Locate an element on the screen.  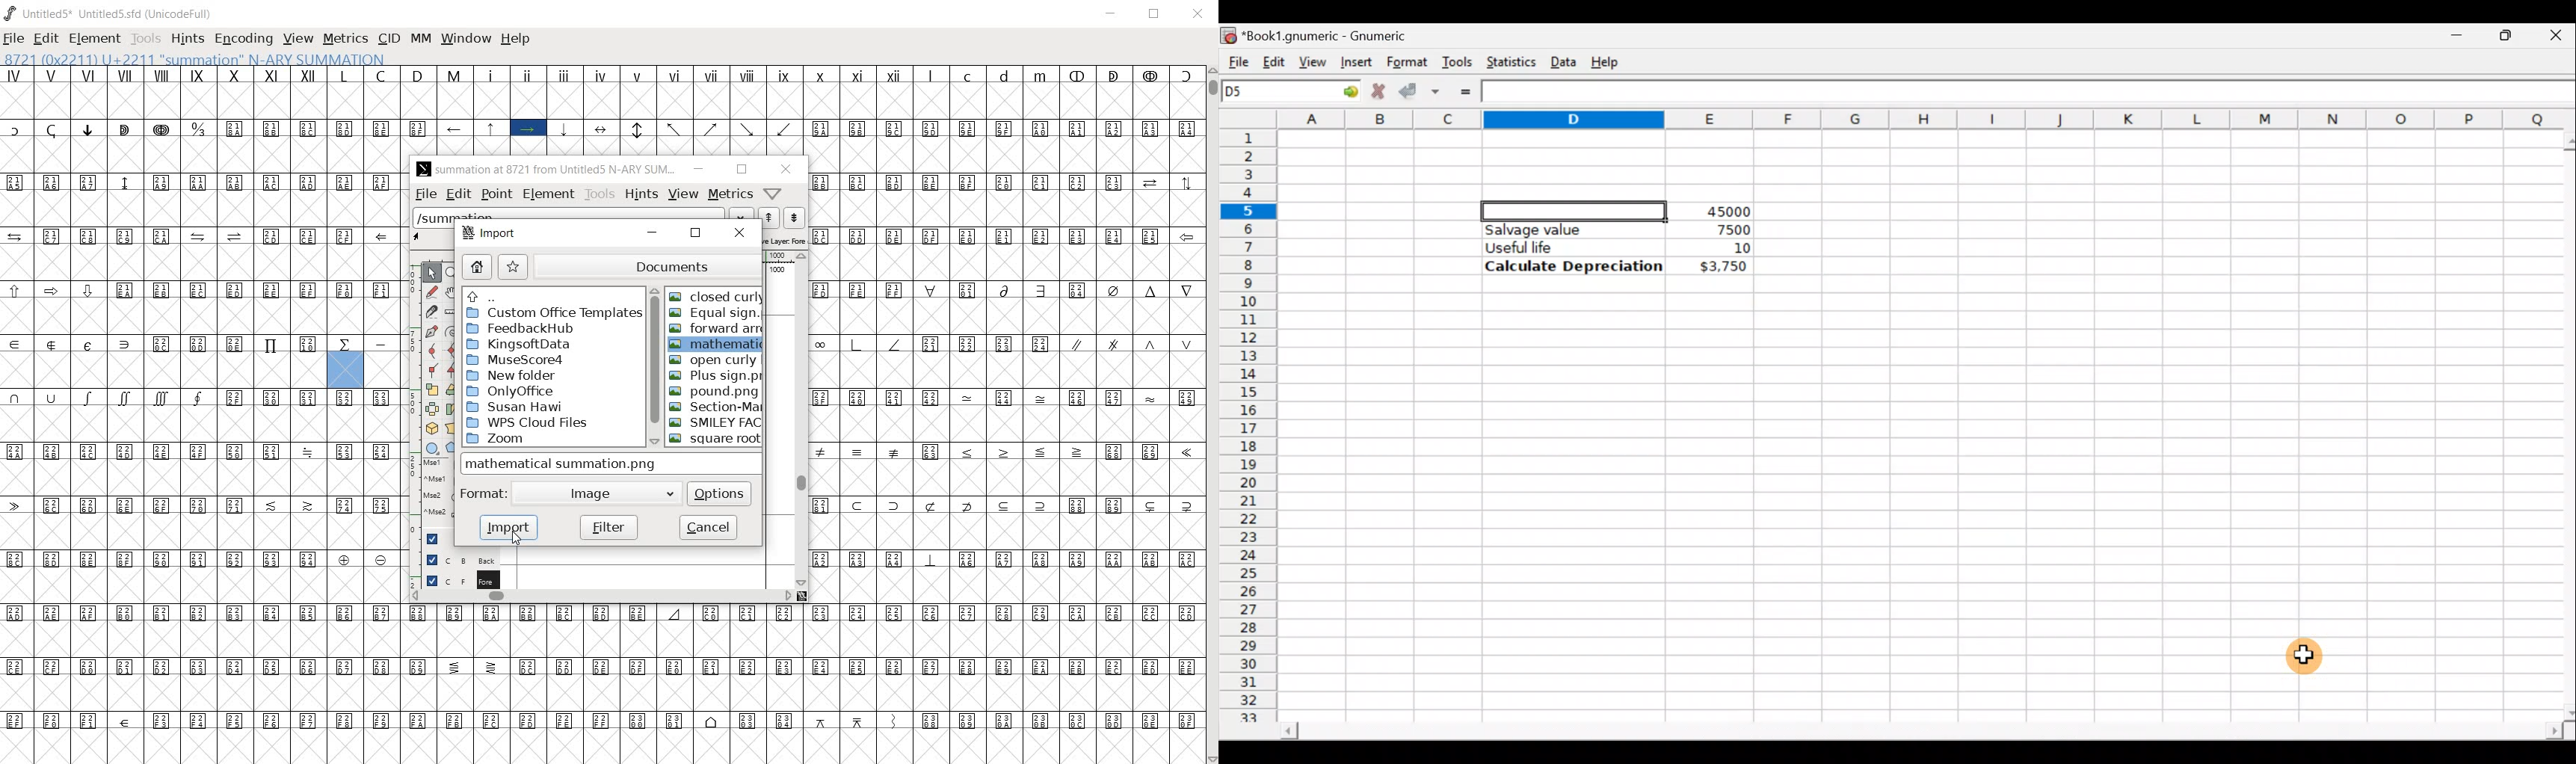
CID is located at coordinates (387, 39).